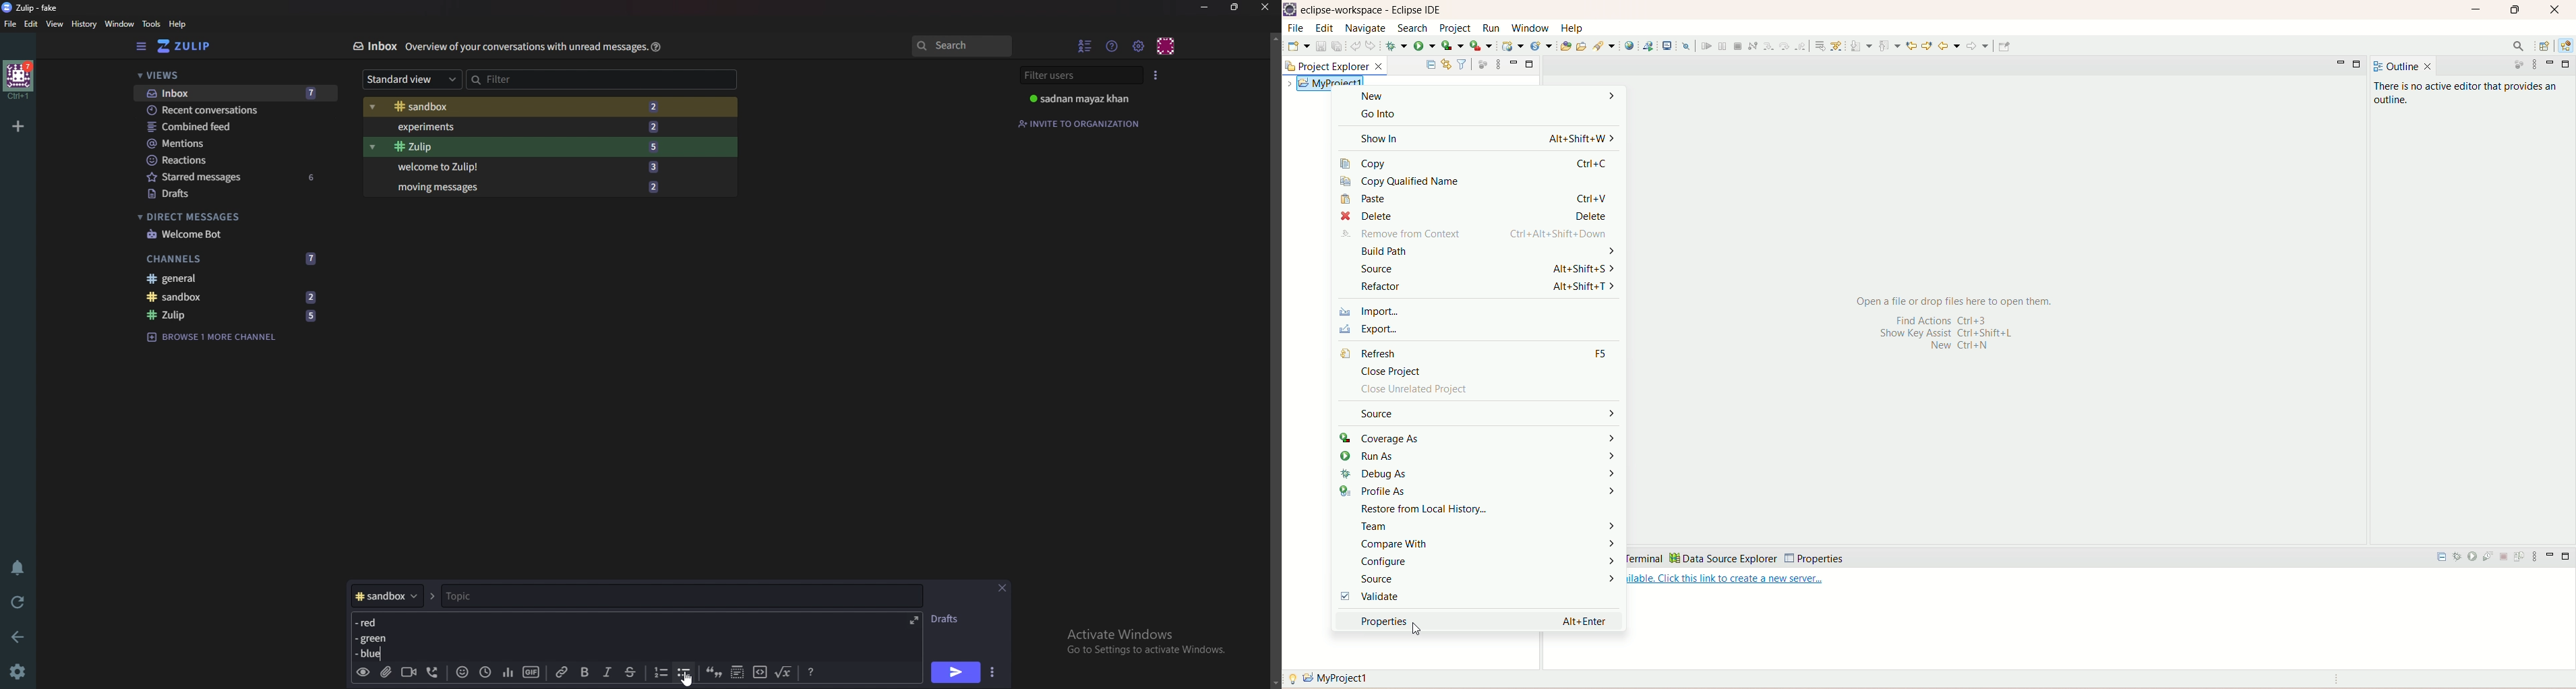  I want to click on Cursor, so click(690, 678).